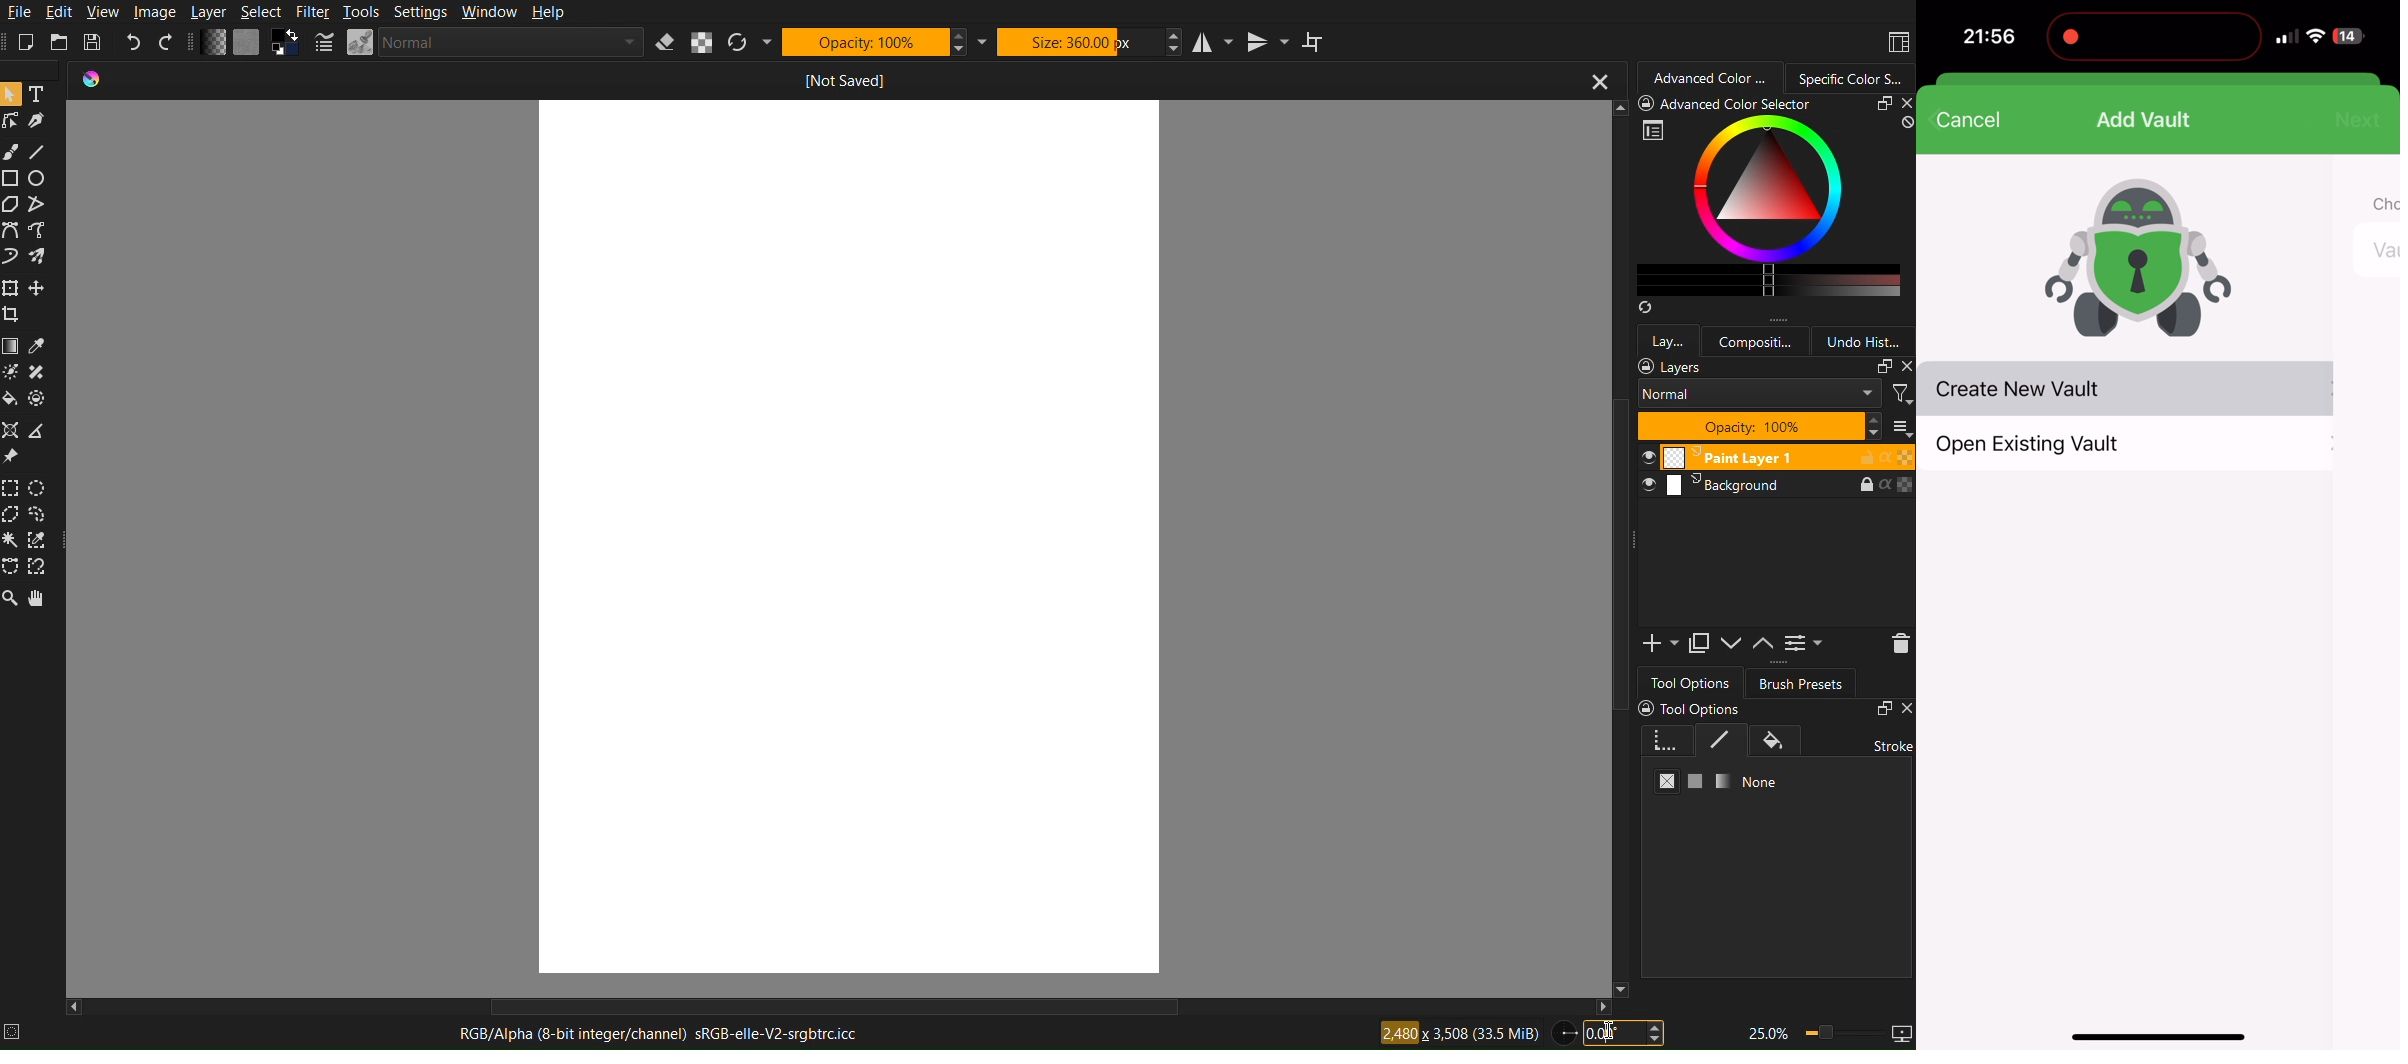 This screenshot has width=2408, height=1064. What do you see at coordinates (36, 398) in the screenshot?
I see `` at bounding box center [36, 398].